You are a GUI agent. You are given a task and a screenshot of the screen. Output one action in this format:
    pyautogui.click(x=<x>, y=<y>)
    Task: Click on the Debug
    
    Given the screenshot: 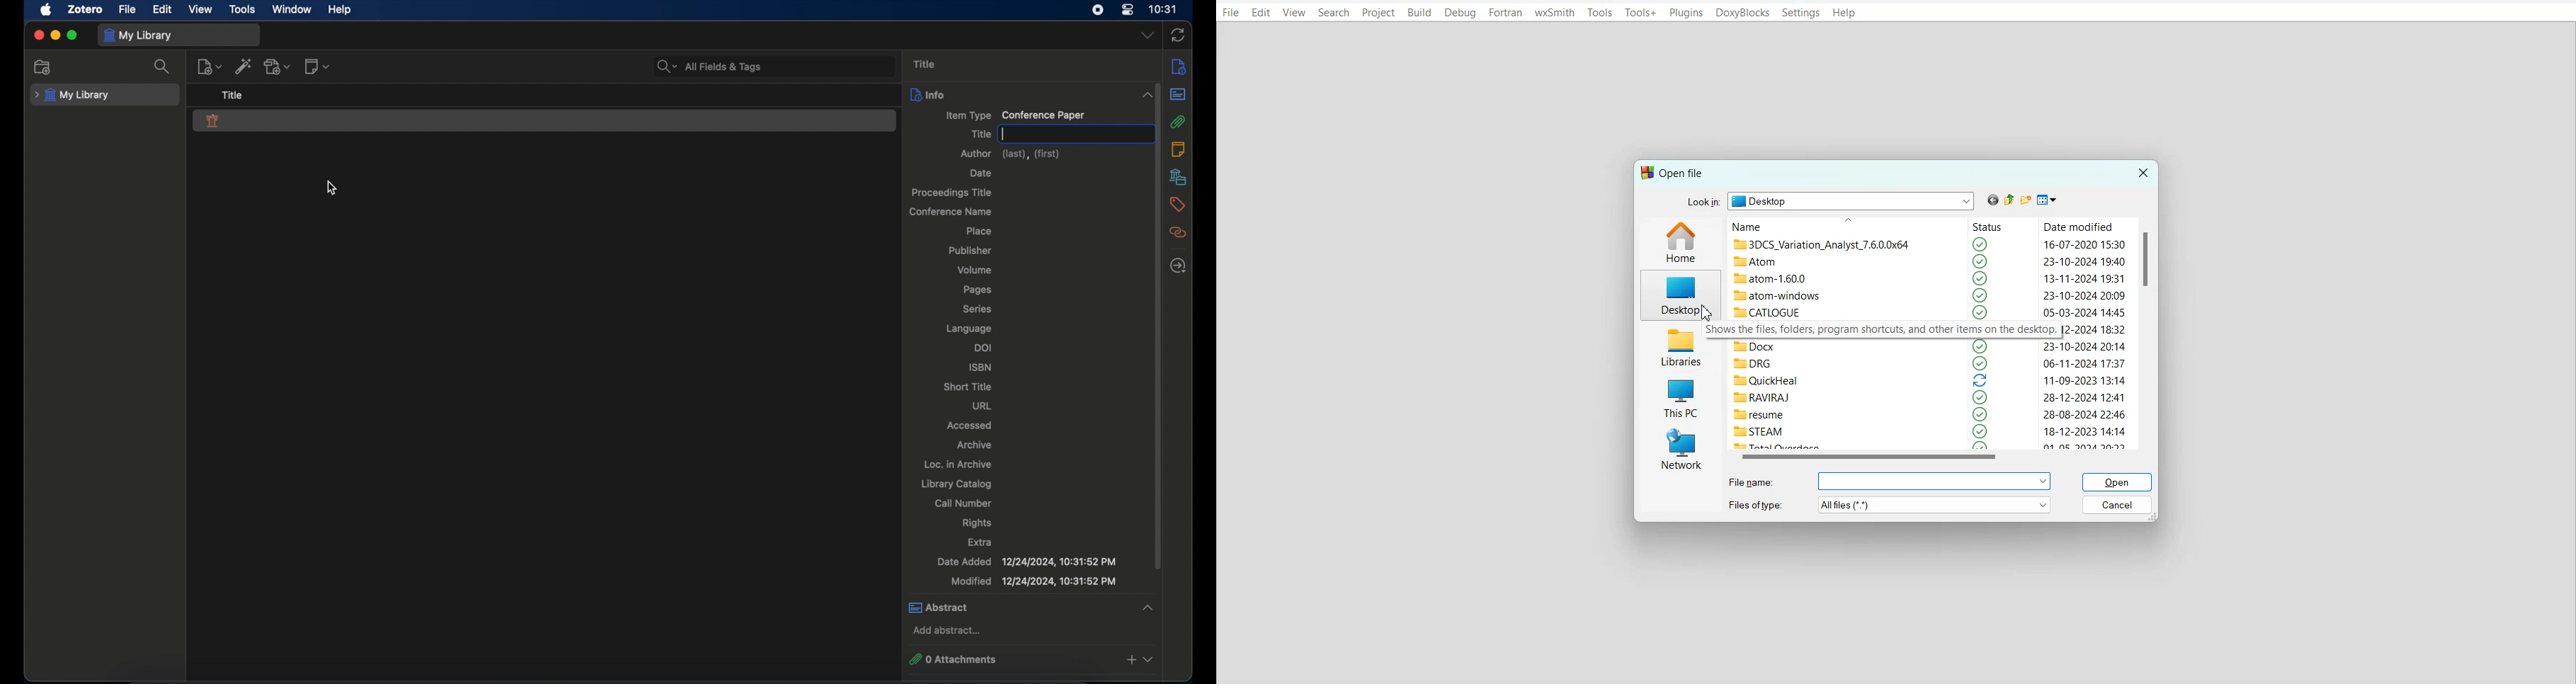 What is the action you would take?
    pyautogui.click(x=1460, y=13)
    